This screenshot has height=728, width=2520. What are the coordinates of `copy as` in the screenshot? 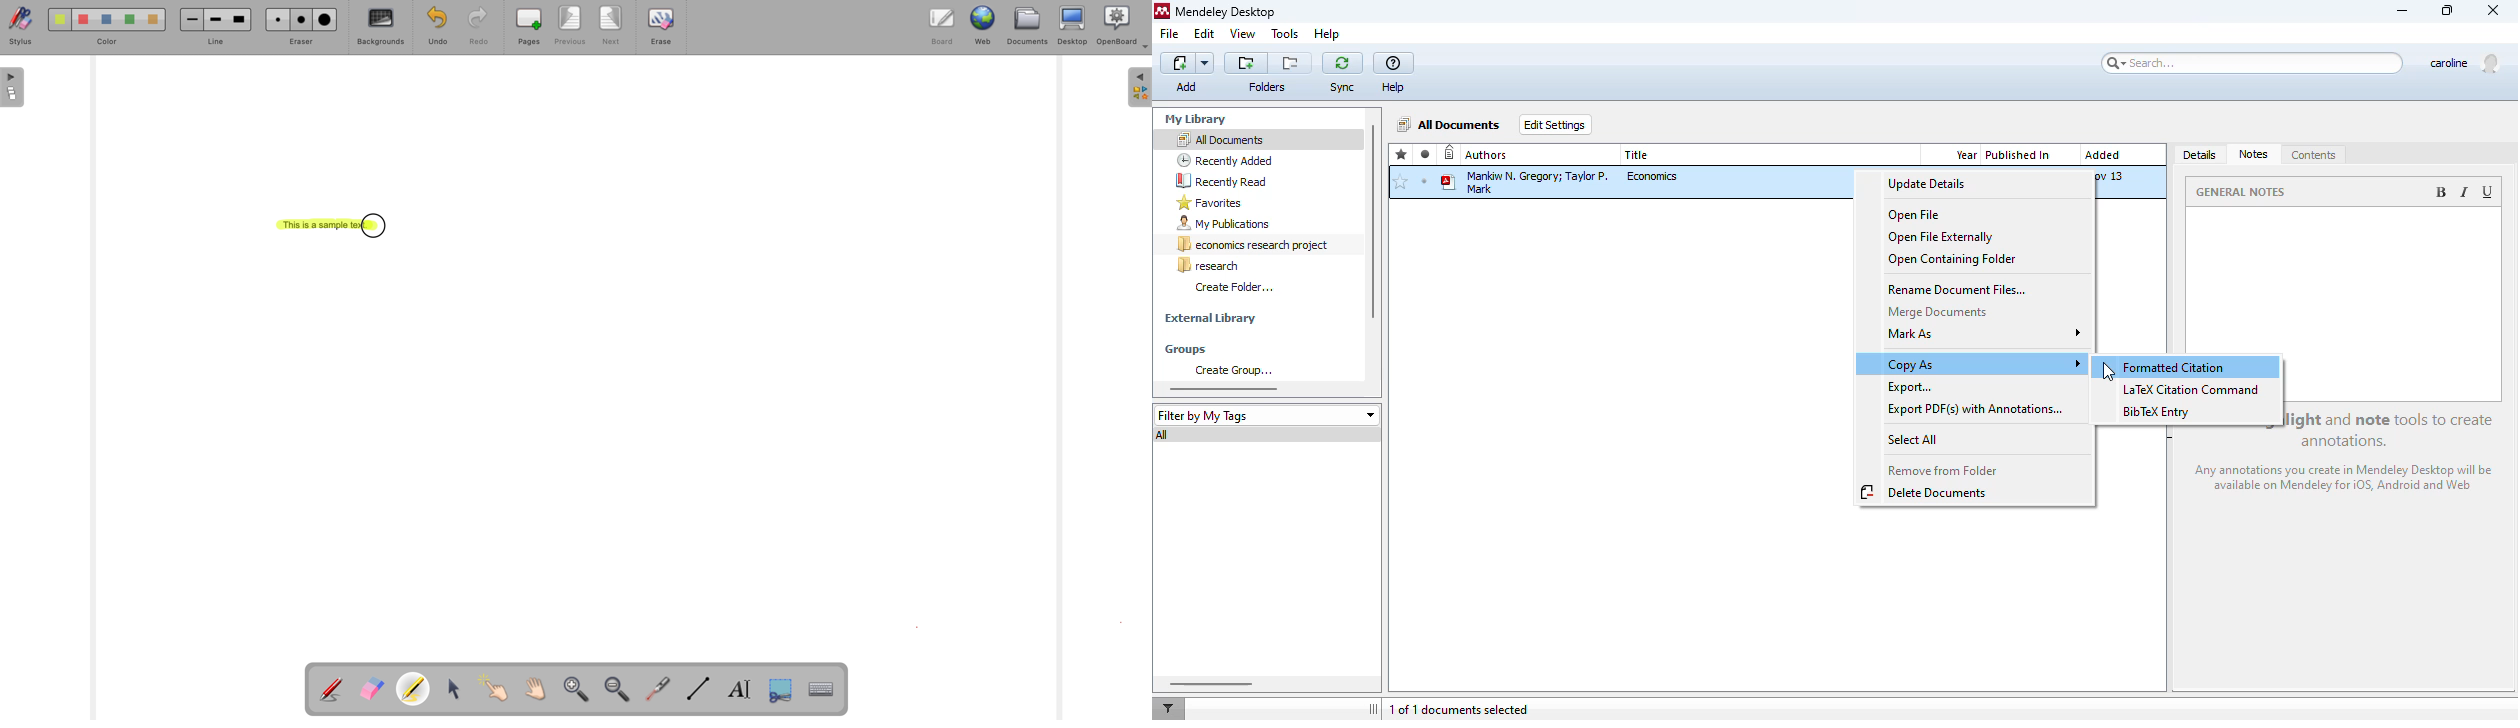 It's located at (1984, 364).